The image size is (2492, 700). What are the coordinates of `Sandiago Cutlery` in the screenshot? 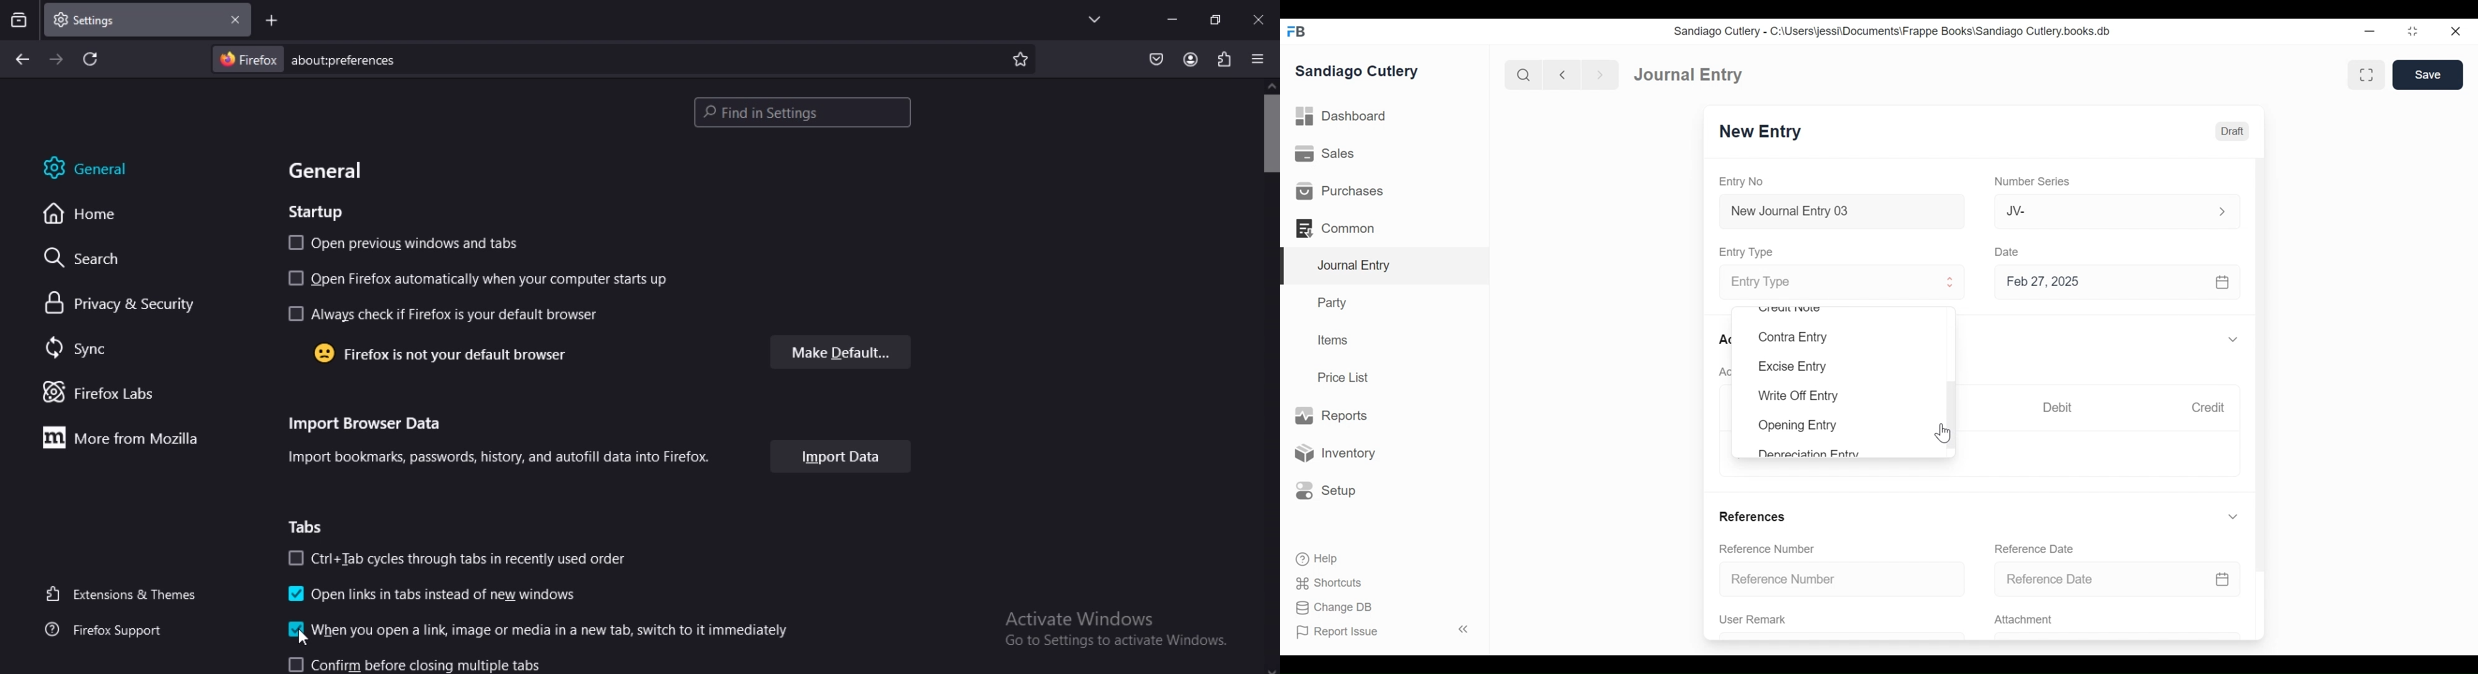 It's located at (1359, 72).